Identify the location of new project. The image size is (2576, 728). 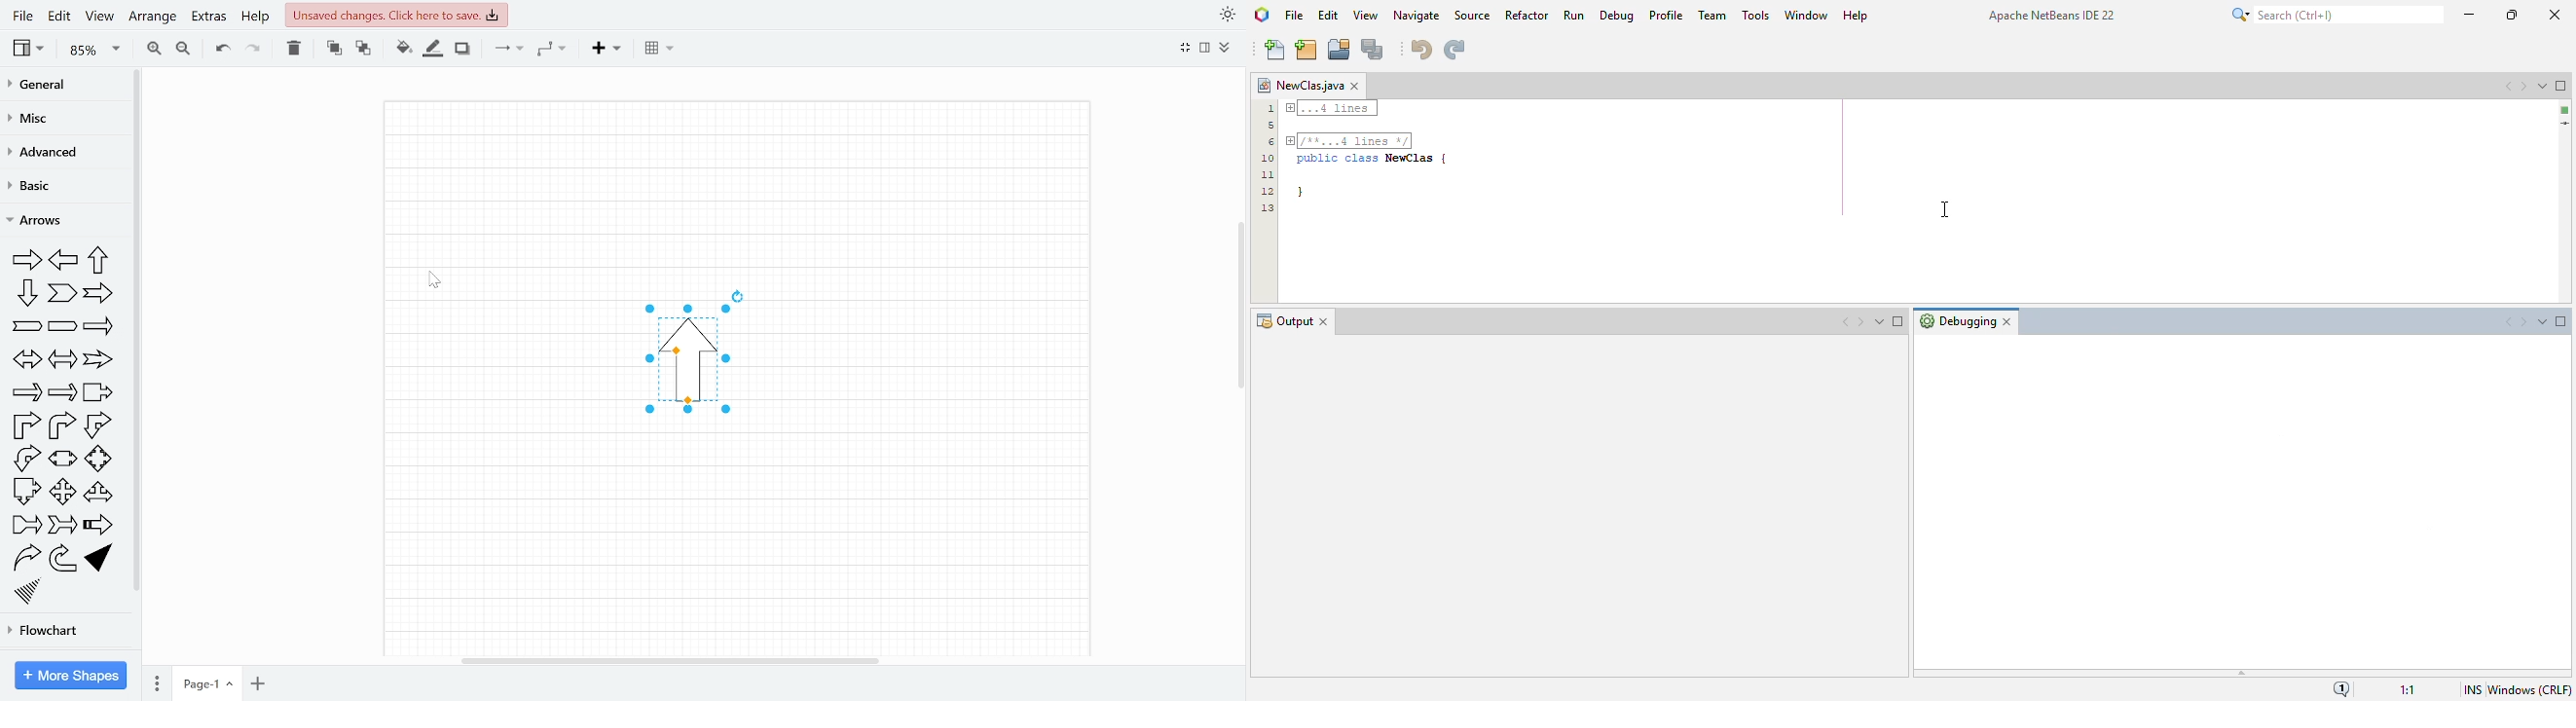
(1306, 50).